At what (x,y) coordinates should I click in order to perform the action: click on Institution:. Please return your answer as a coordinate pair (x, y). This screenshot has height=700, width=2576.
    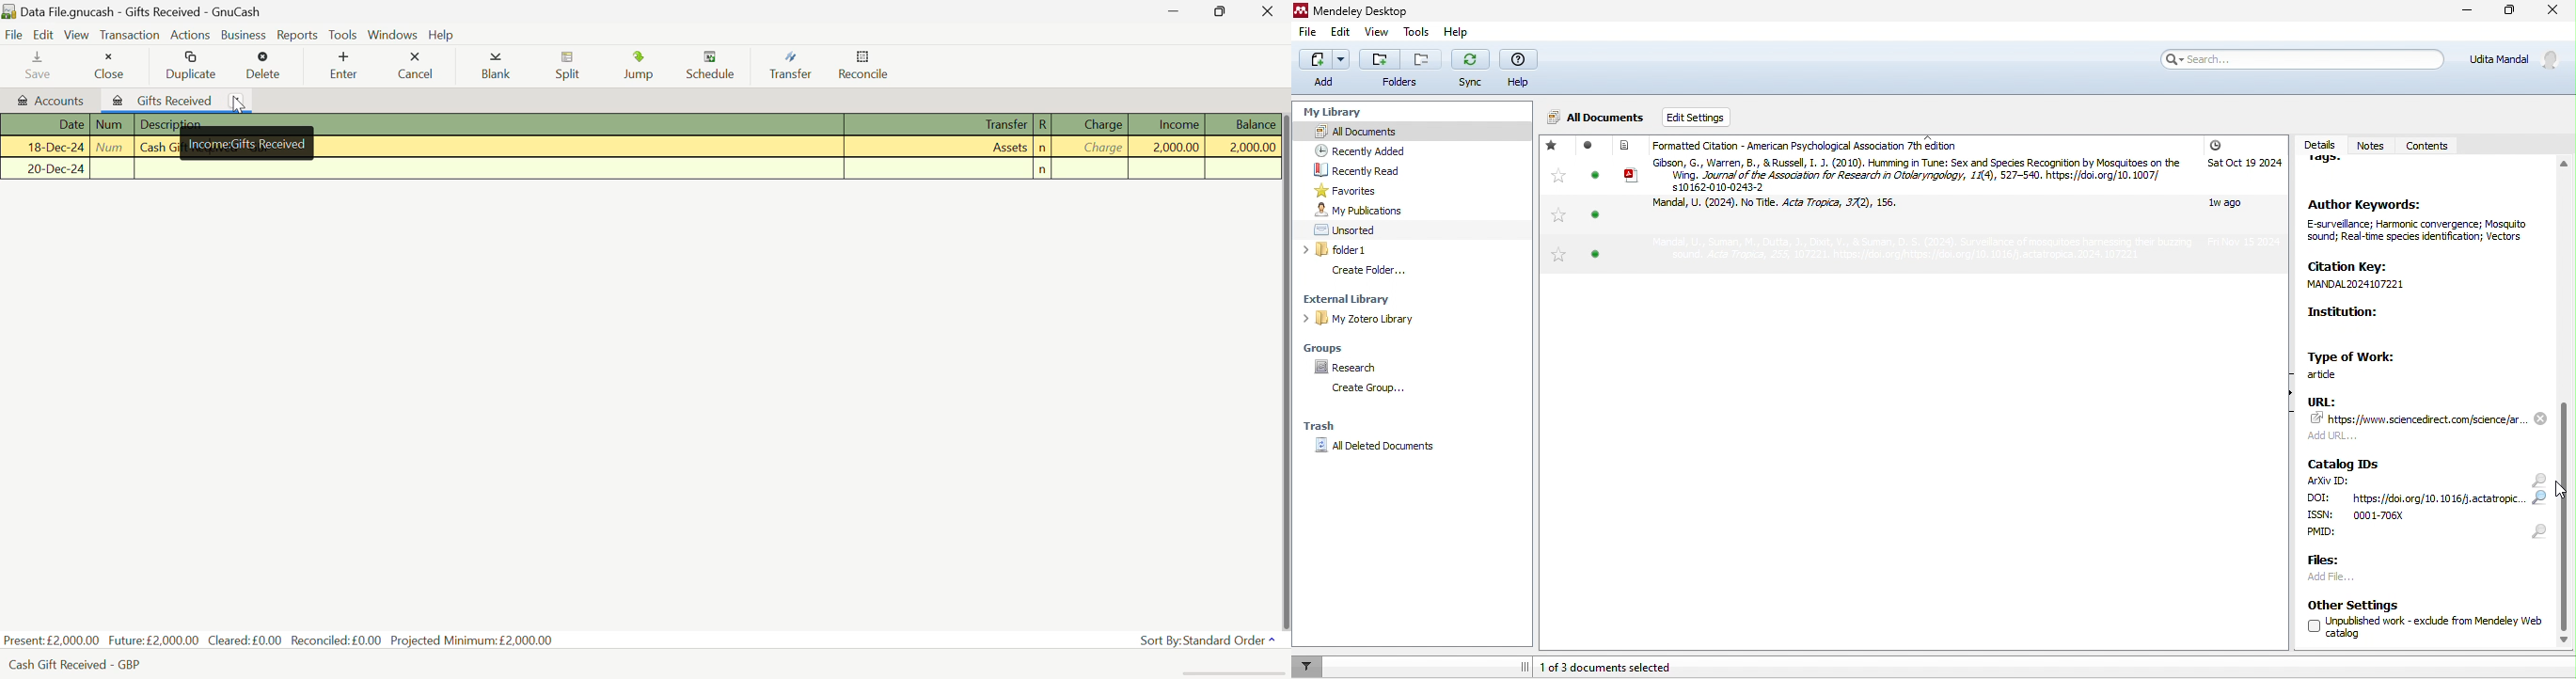
    Looking at the image, I should click on (2390, 324).